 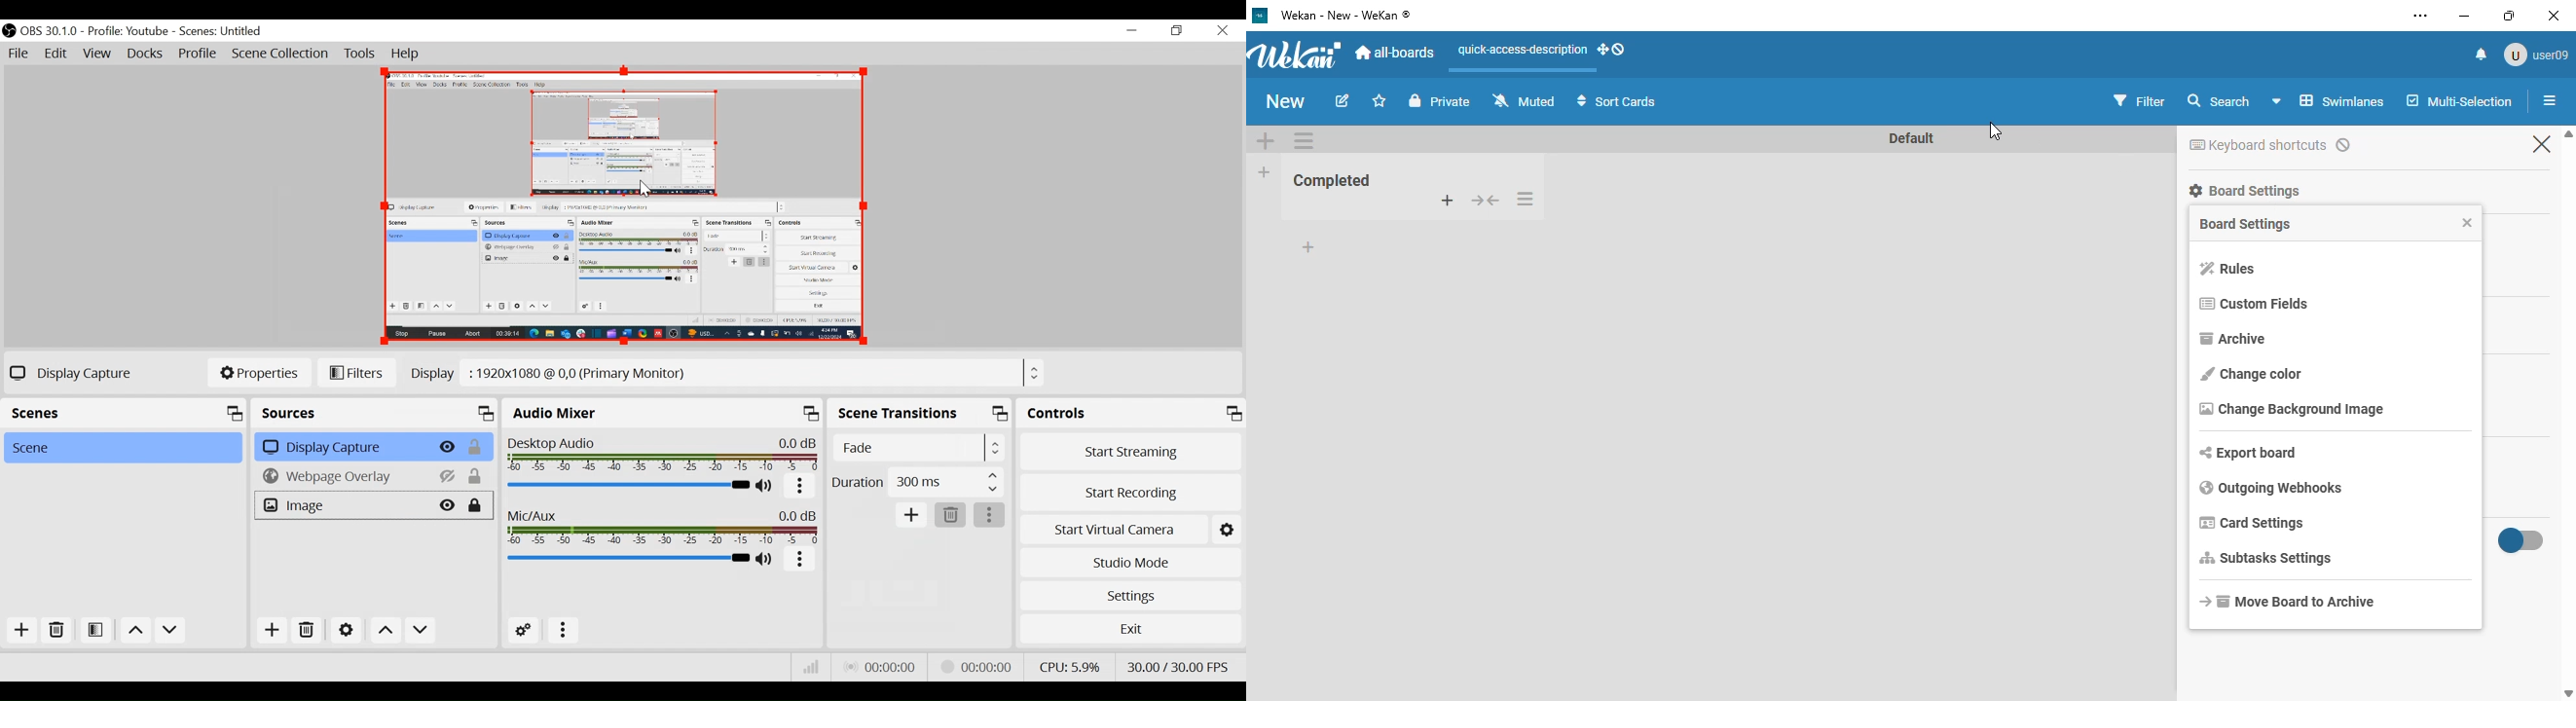 I want to click on Mic/Aux Slider, so click(x=626, y=558).